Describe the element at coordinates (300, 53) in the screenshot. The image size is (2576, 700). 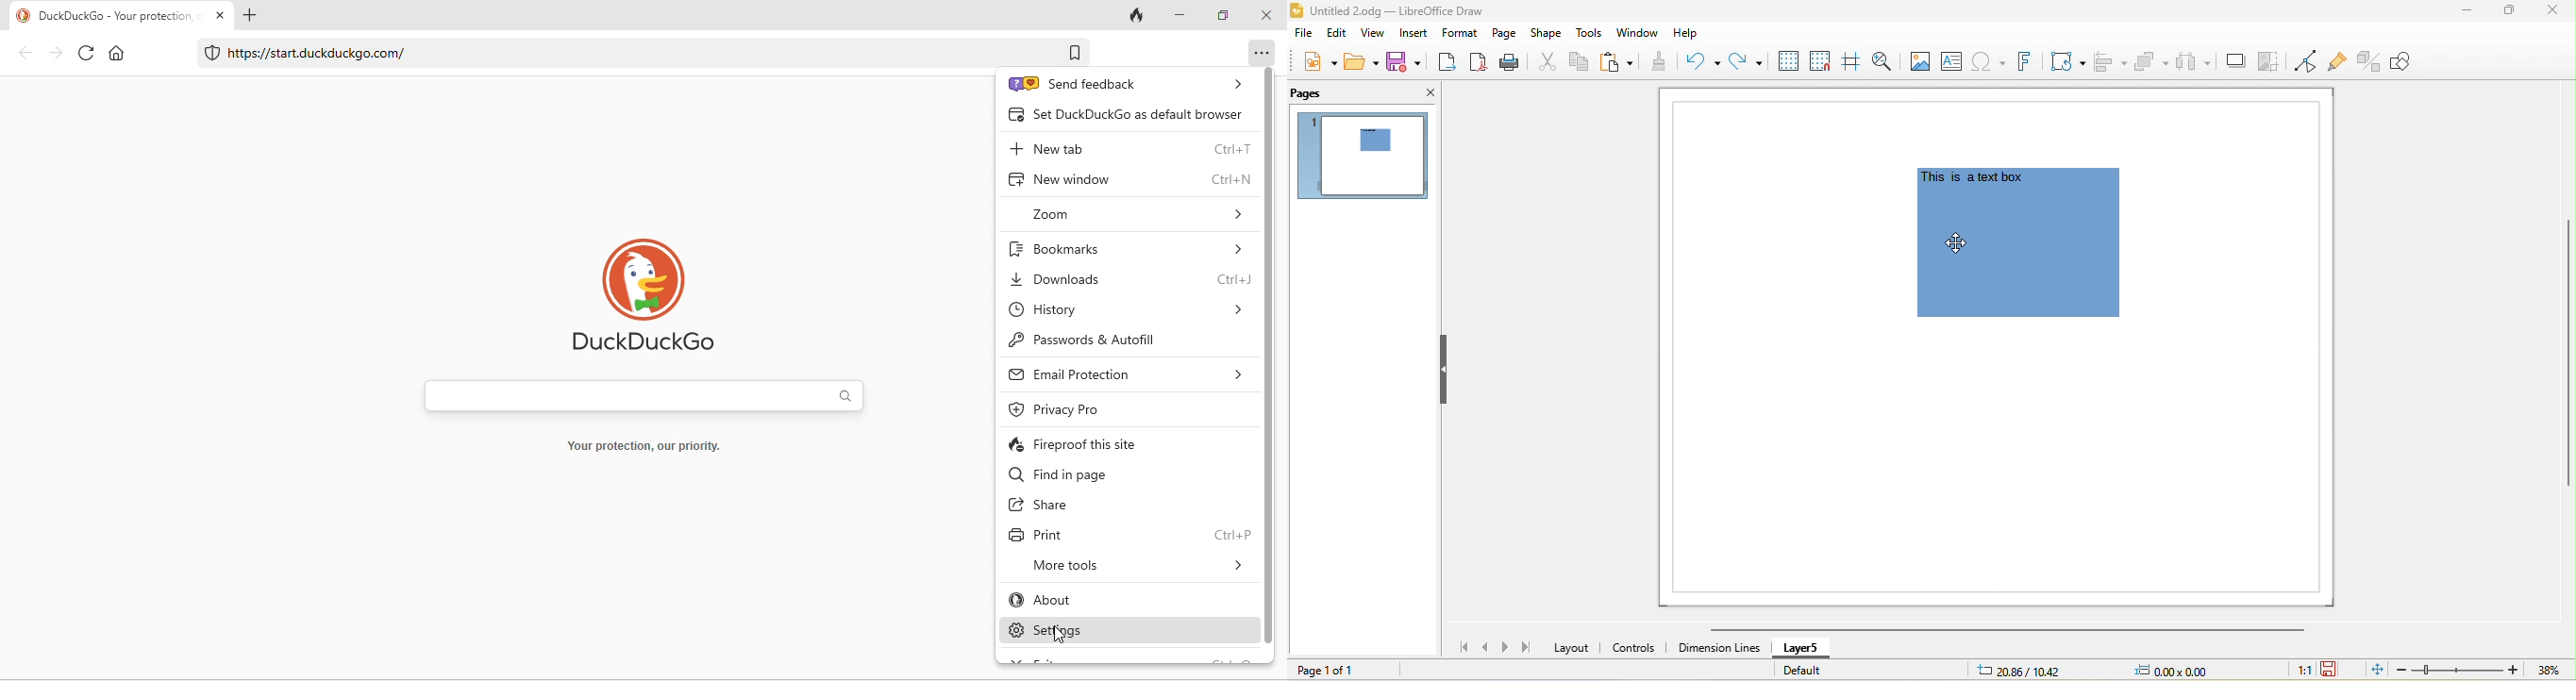
I see `https//start.duckduckgo.com/` at that location.